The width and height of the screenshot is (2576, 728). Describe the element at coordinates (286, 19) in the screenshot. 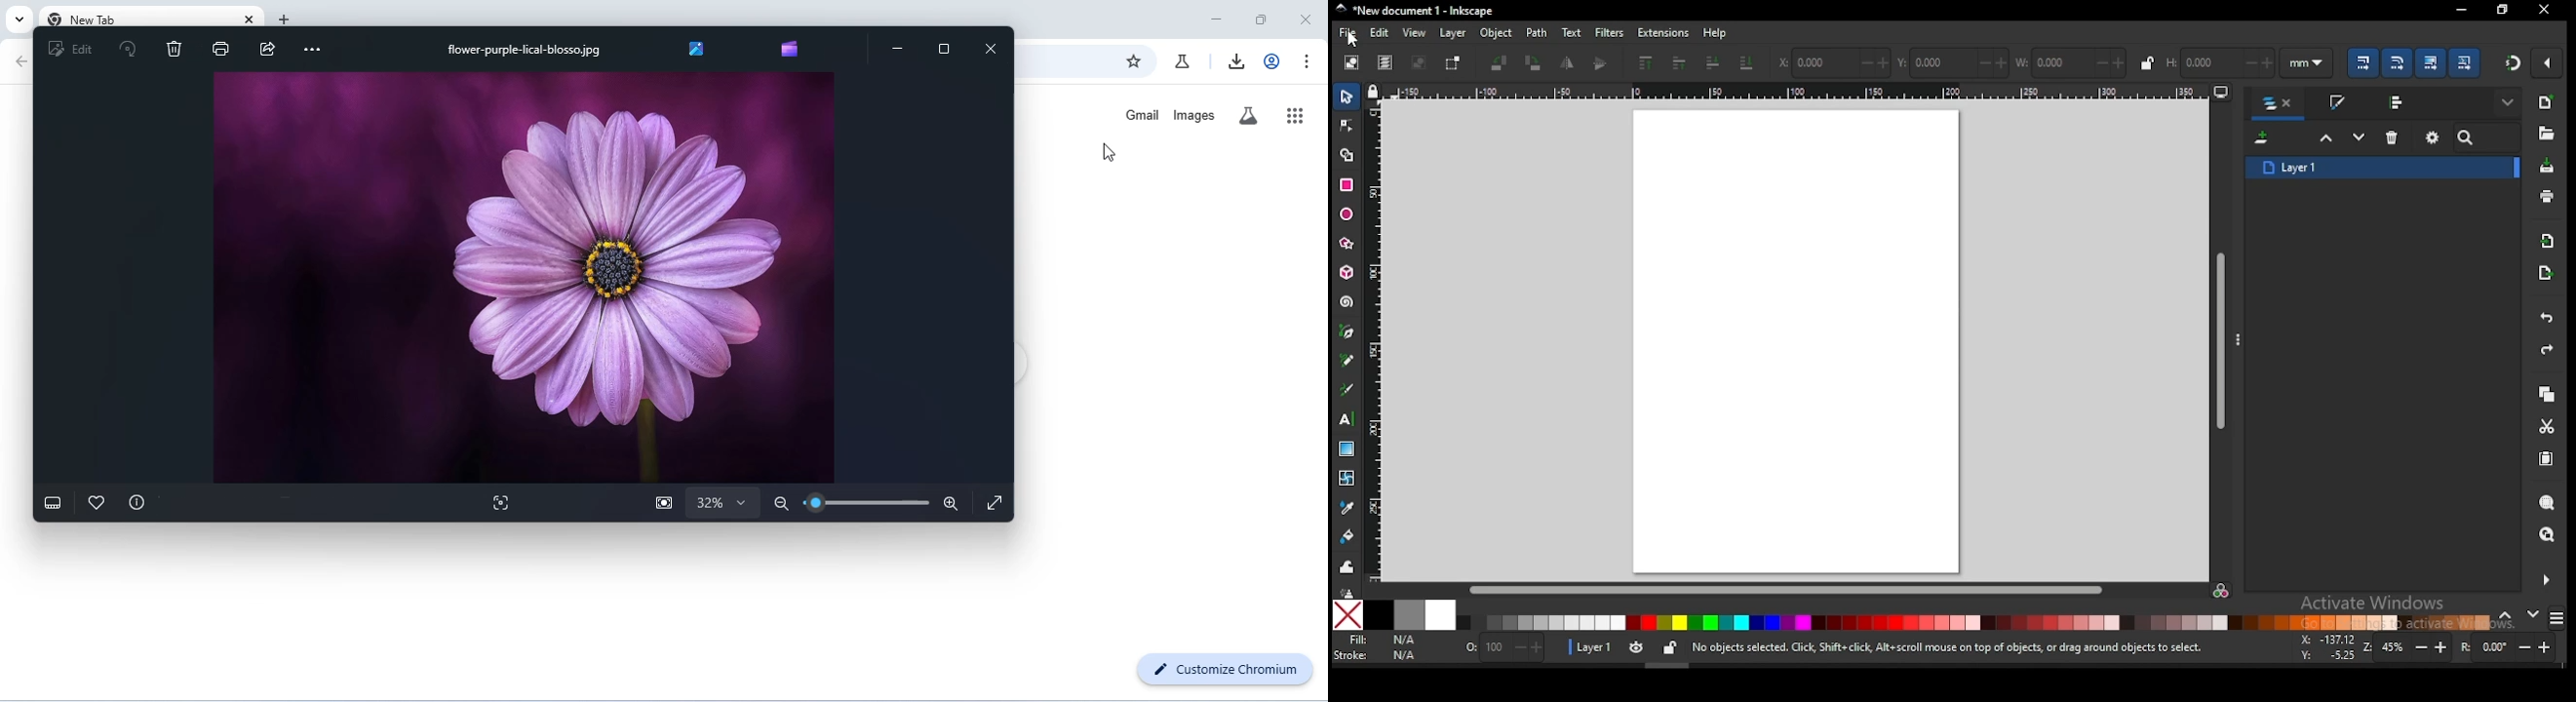

I see `add new tab` at that location.